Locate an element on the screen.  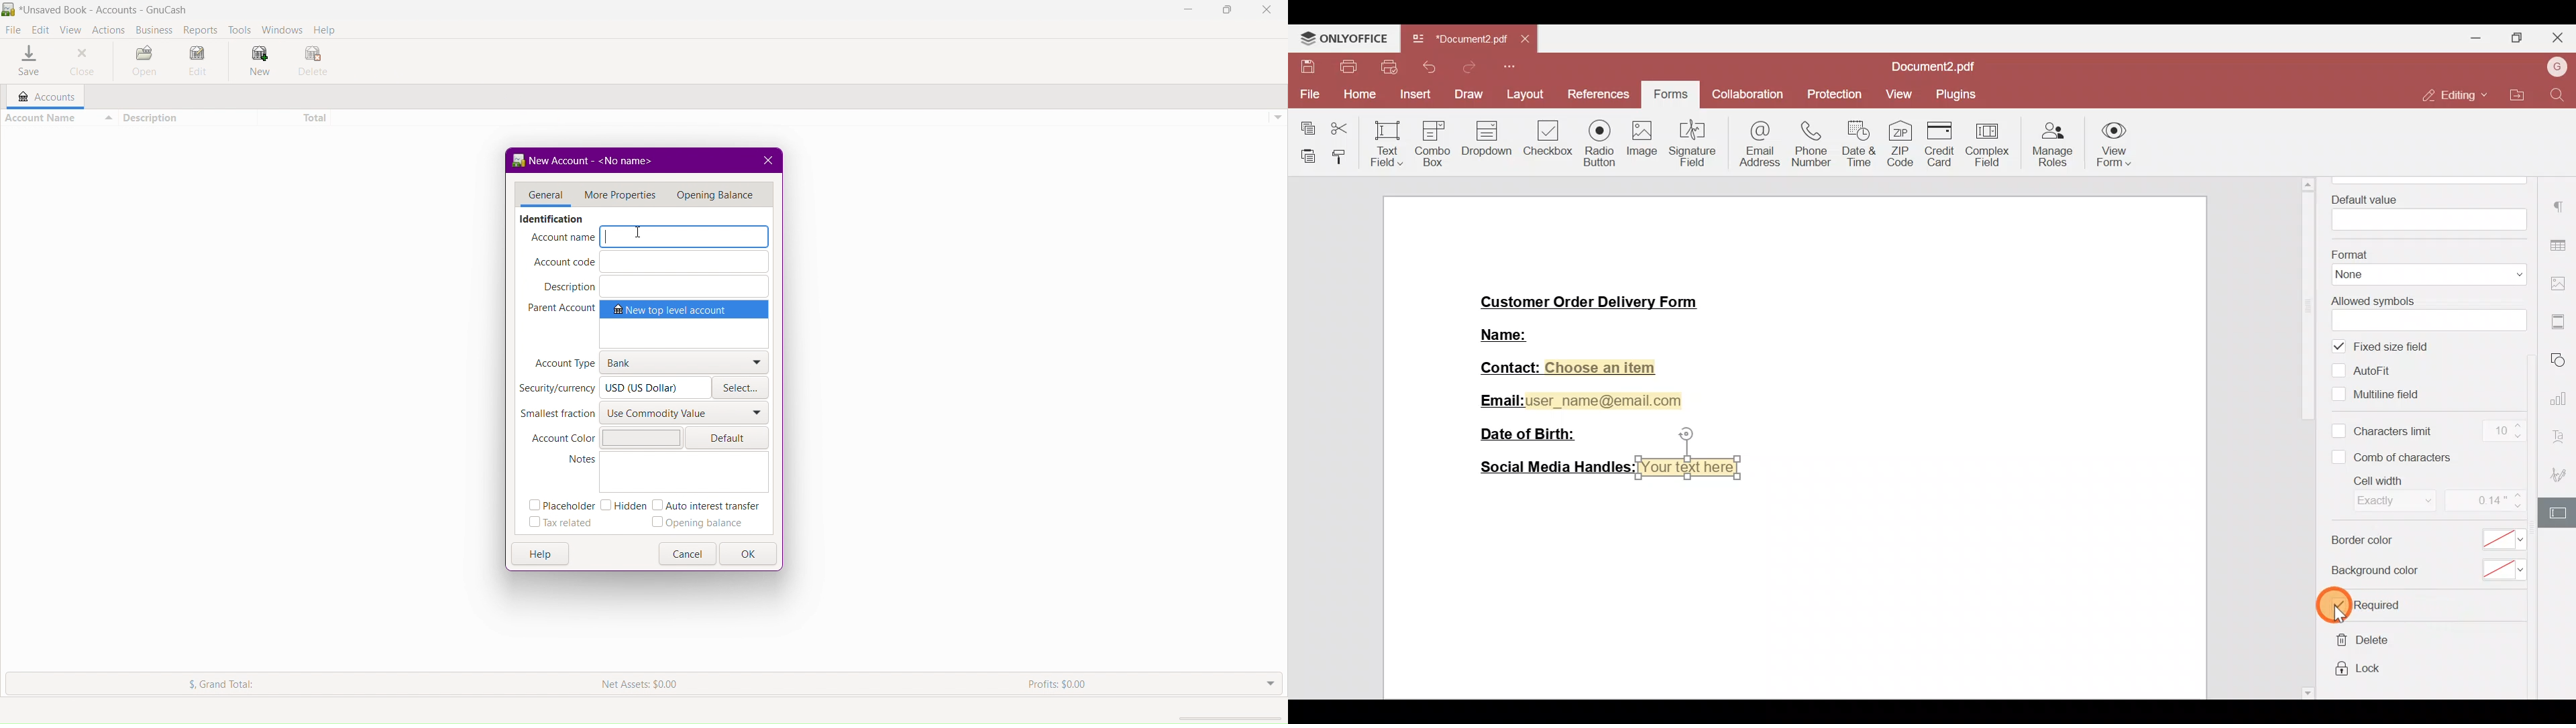
Scroll bar is located at coordinates (2538, 440).